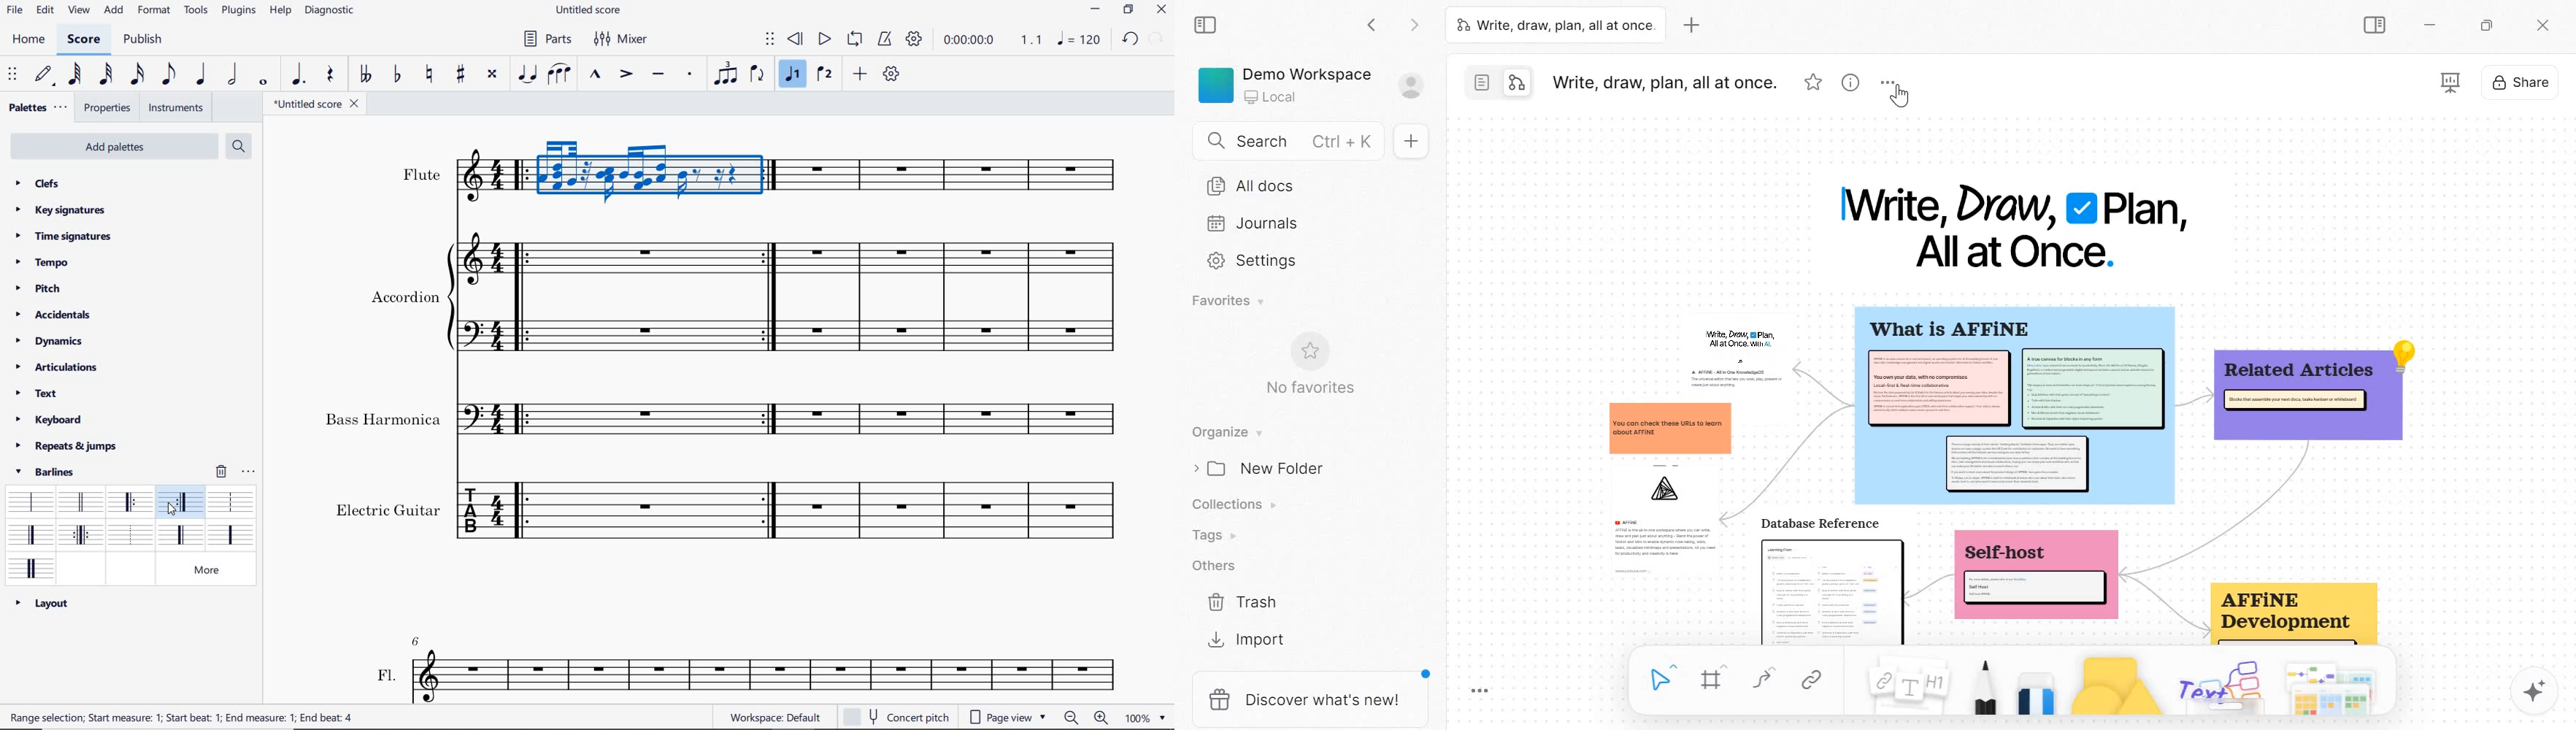 This screenshot has width=2576, height=756. I want to click on Toggle Zoom Tool Bar, so click(1477, 691).